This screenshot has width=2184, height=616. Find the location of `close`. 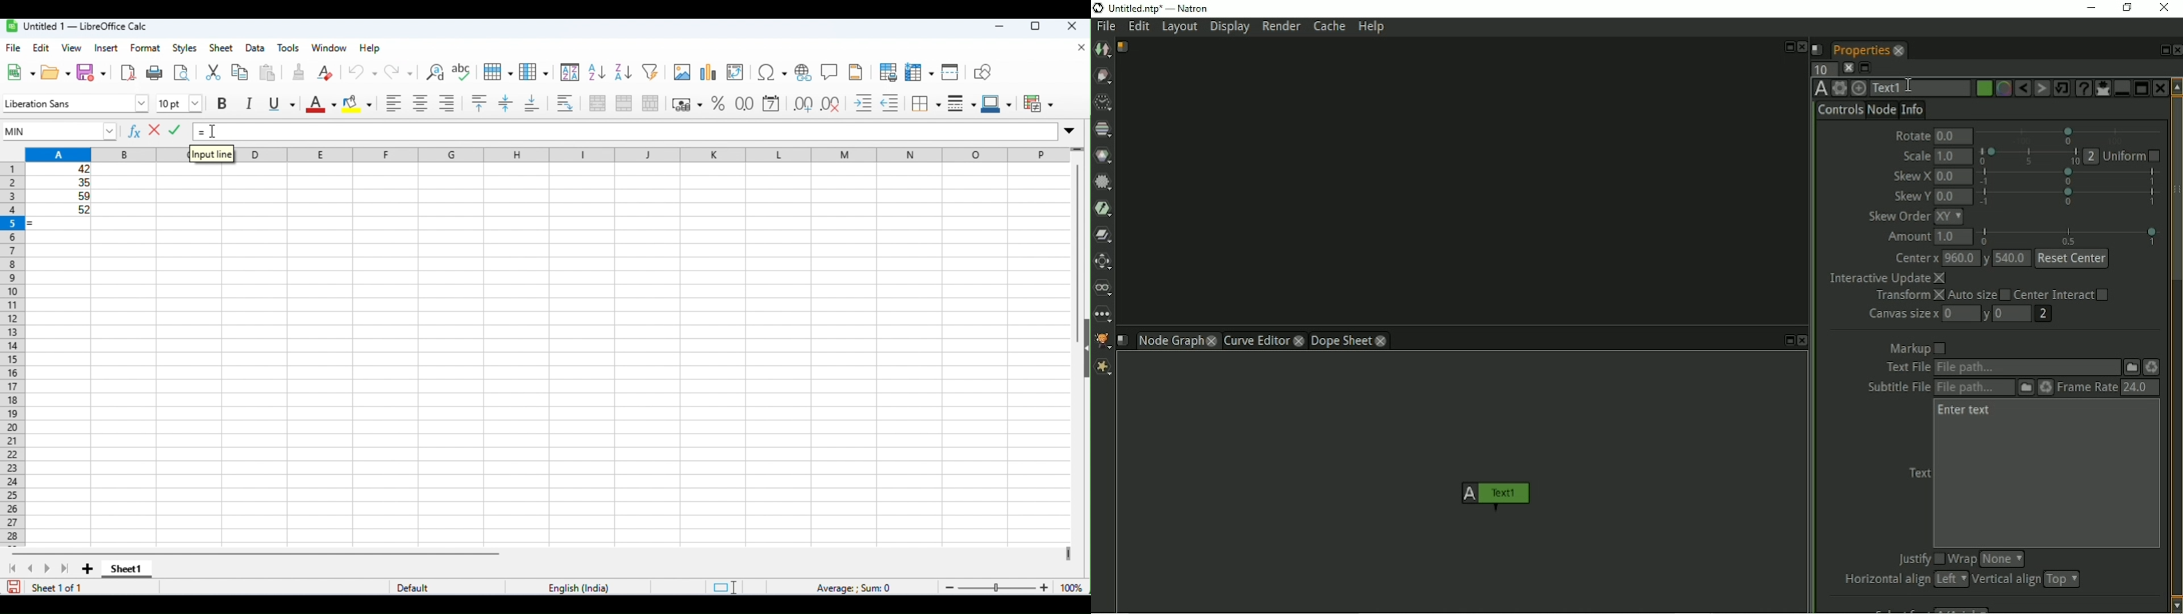

close is located at coordinates (1082, 48).